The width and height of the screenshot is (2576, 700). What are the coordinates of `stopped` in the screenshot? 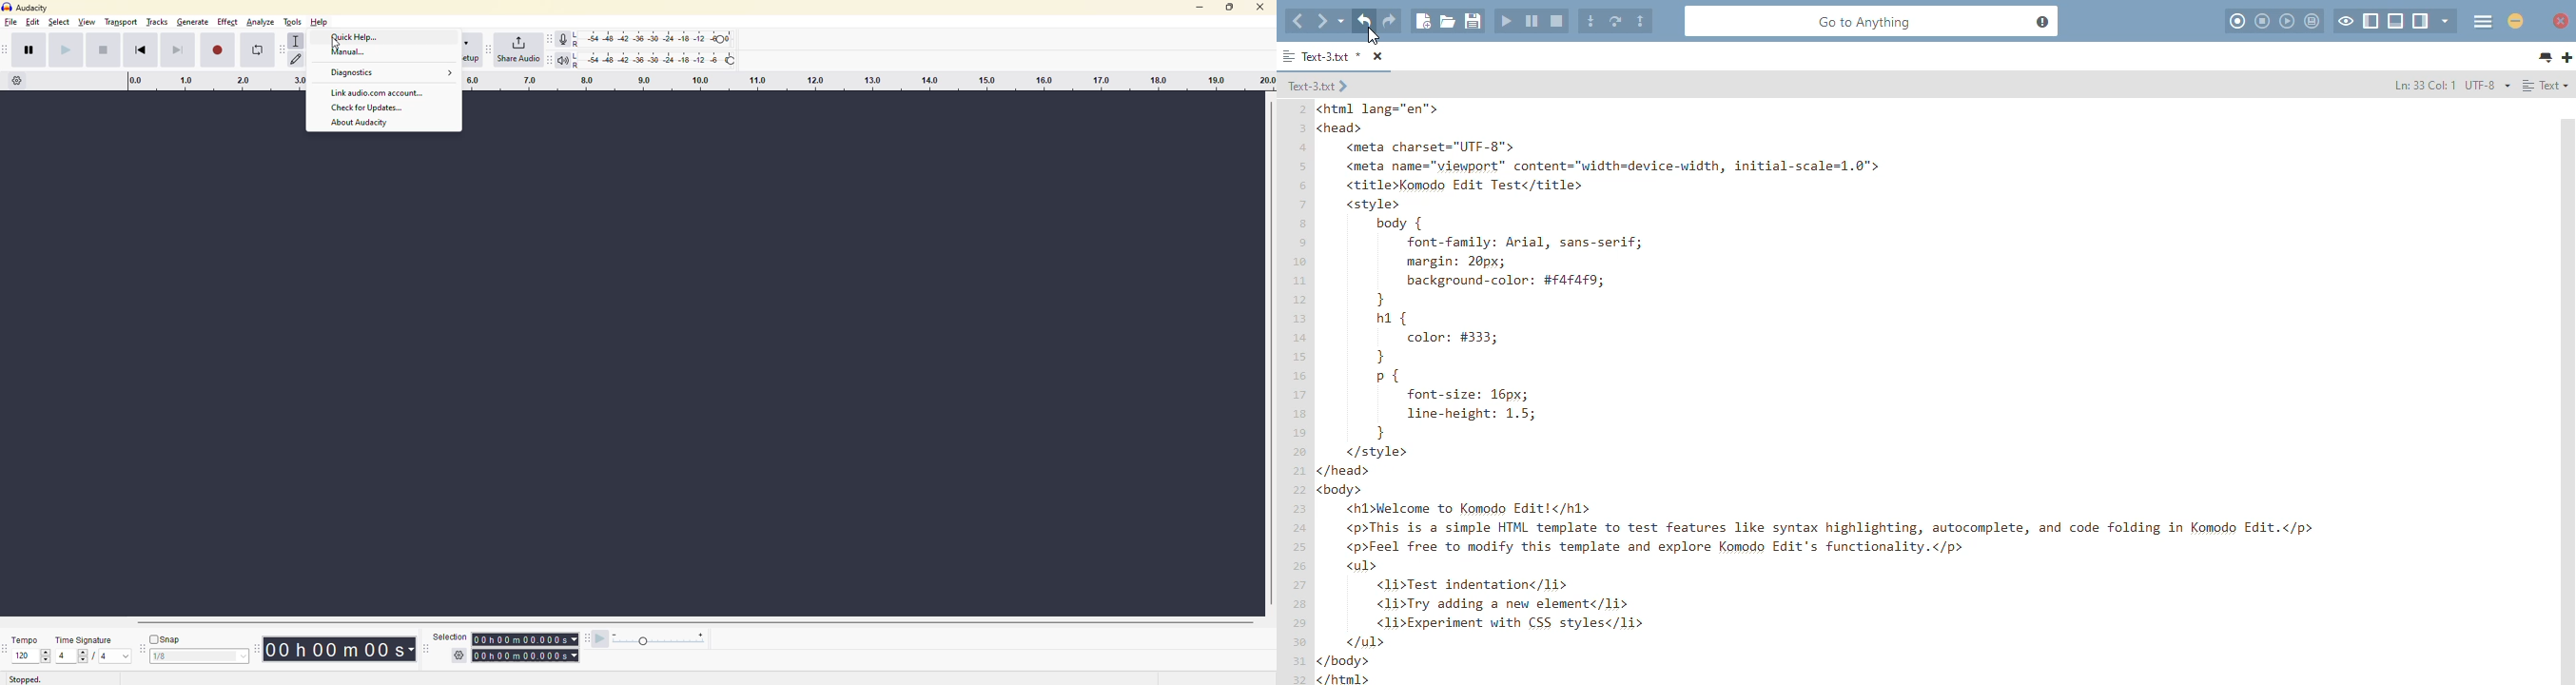 It's located at (25, 678).